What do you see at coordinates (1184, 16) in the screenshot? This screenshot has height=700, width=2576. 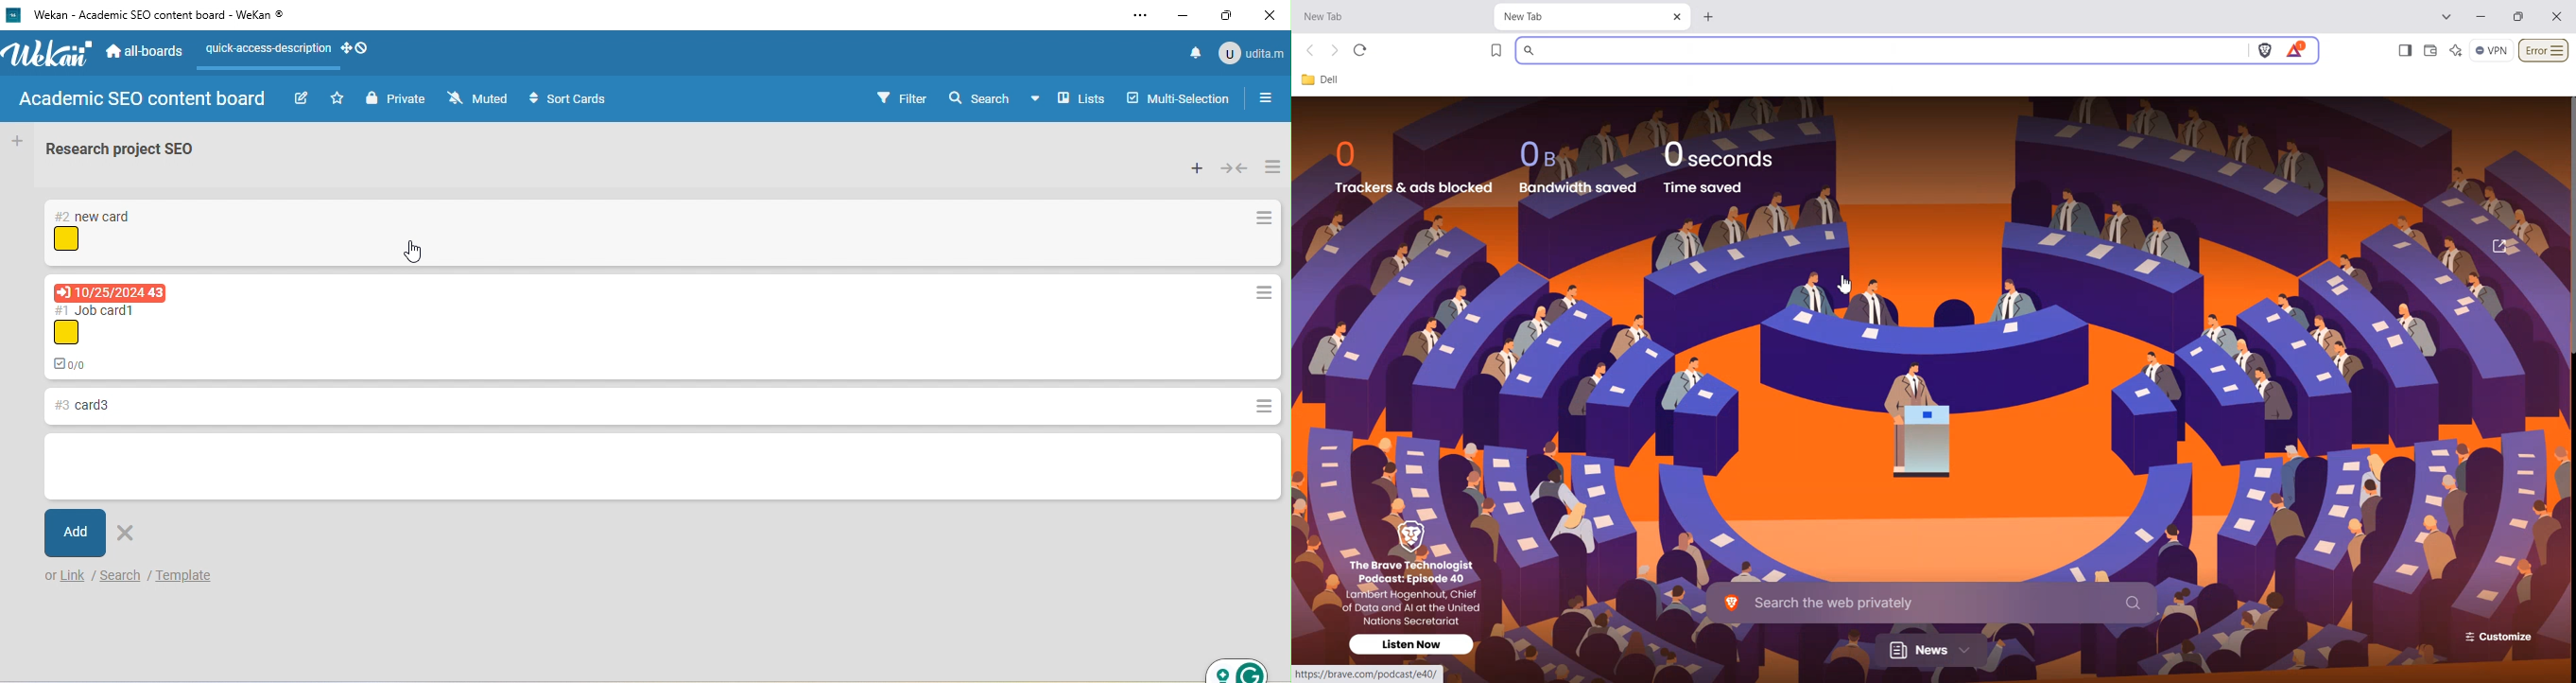 I see `minimize` at bounding box center [1184, 16].